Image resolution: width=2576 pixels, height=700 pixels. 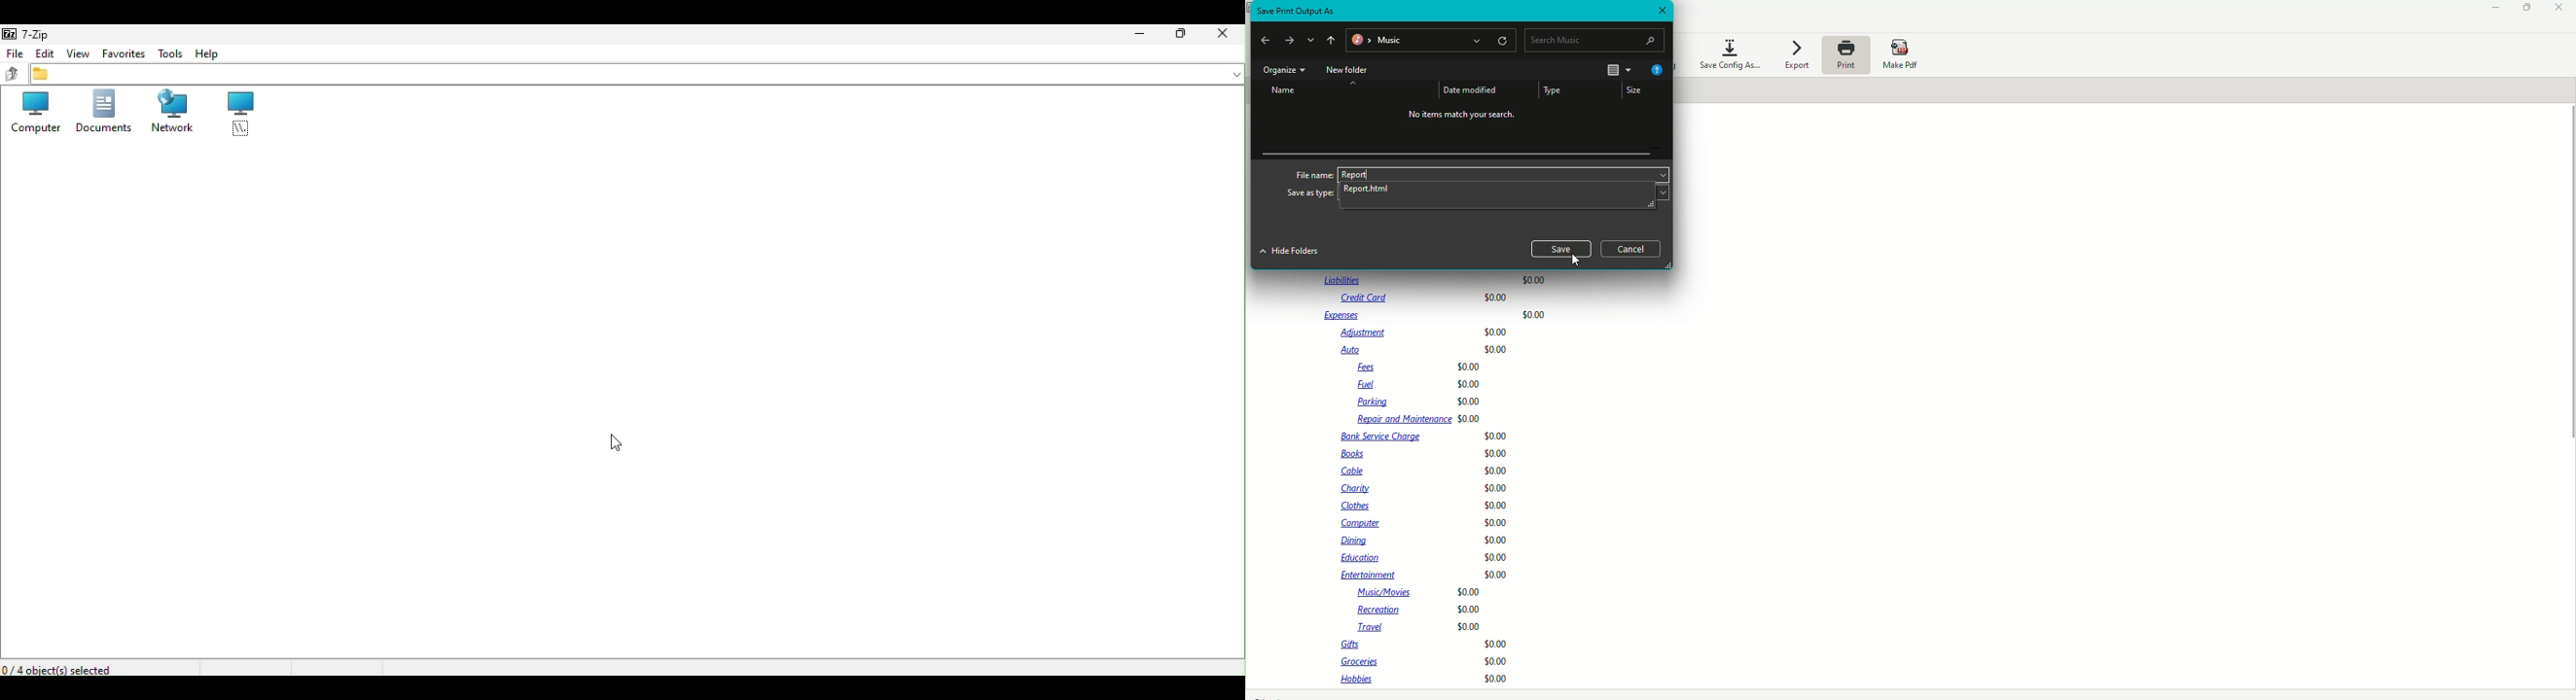 I want to click on Type, so click(x=1553, y=90).